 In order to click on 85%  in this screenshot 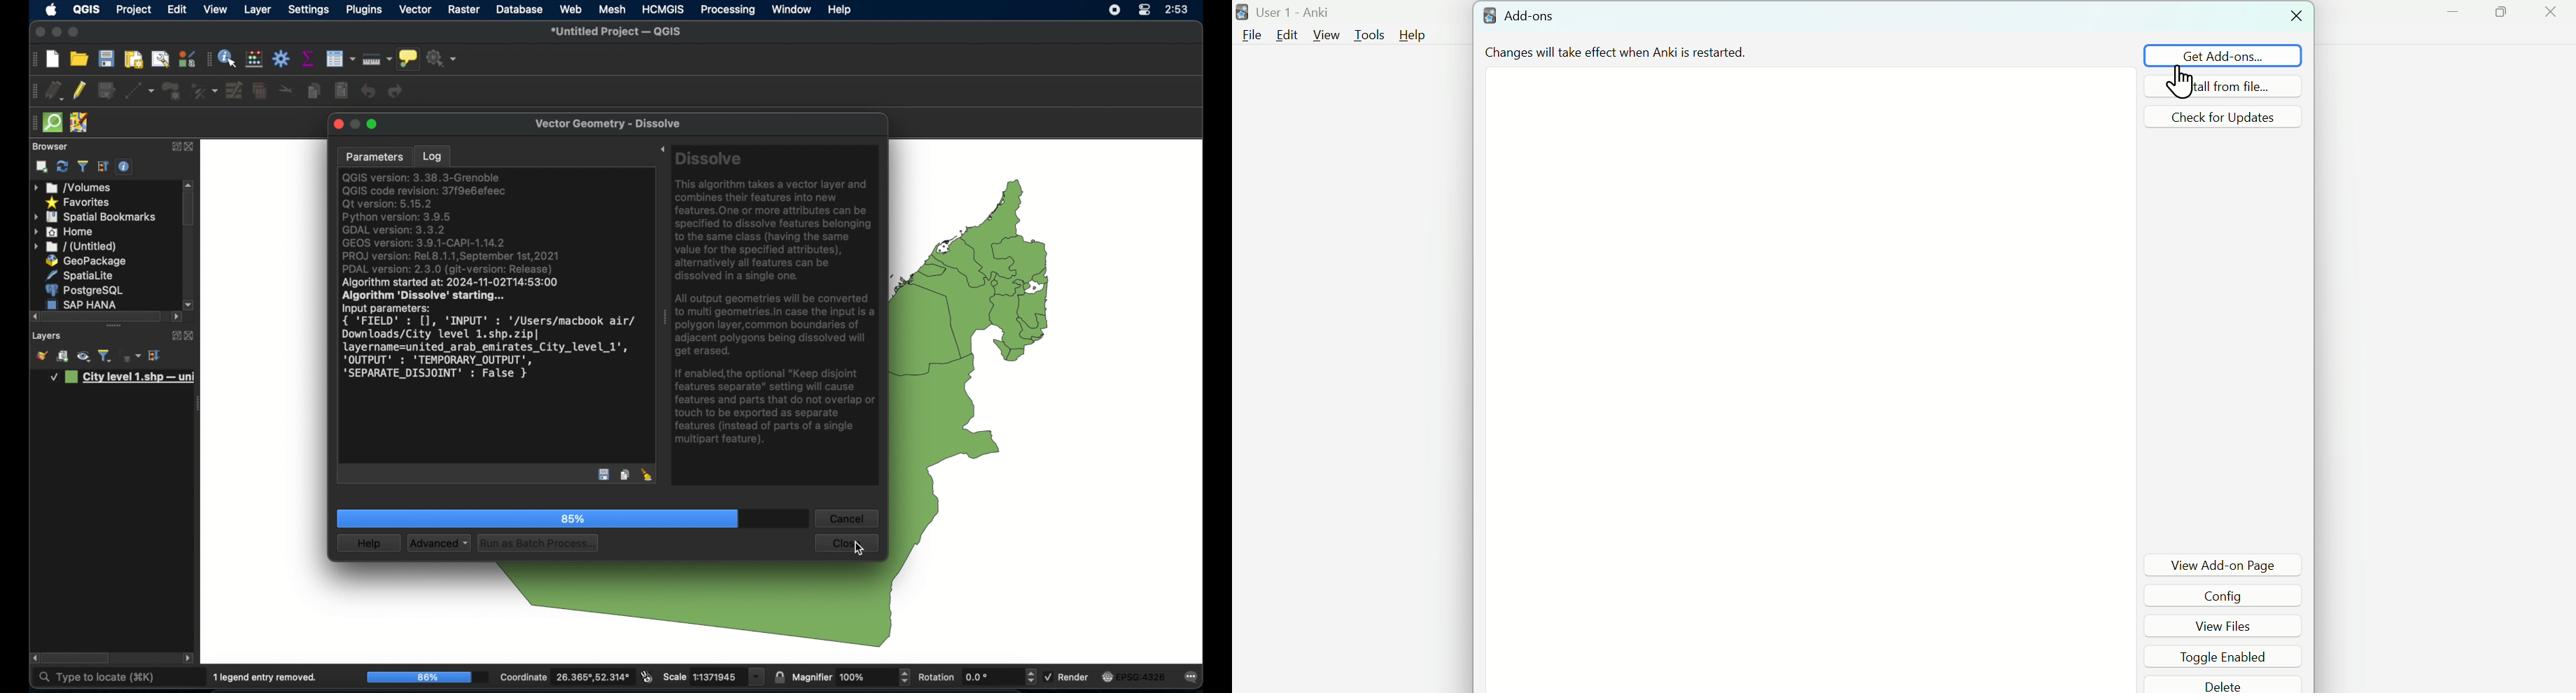, I will do `click(540, 518)`.